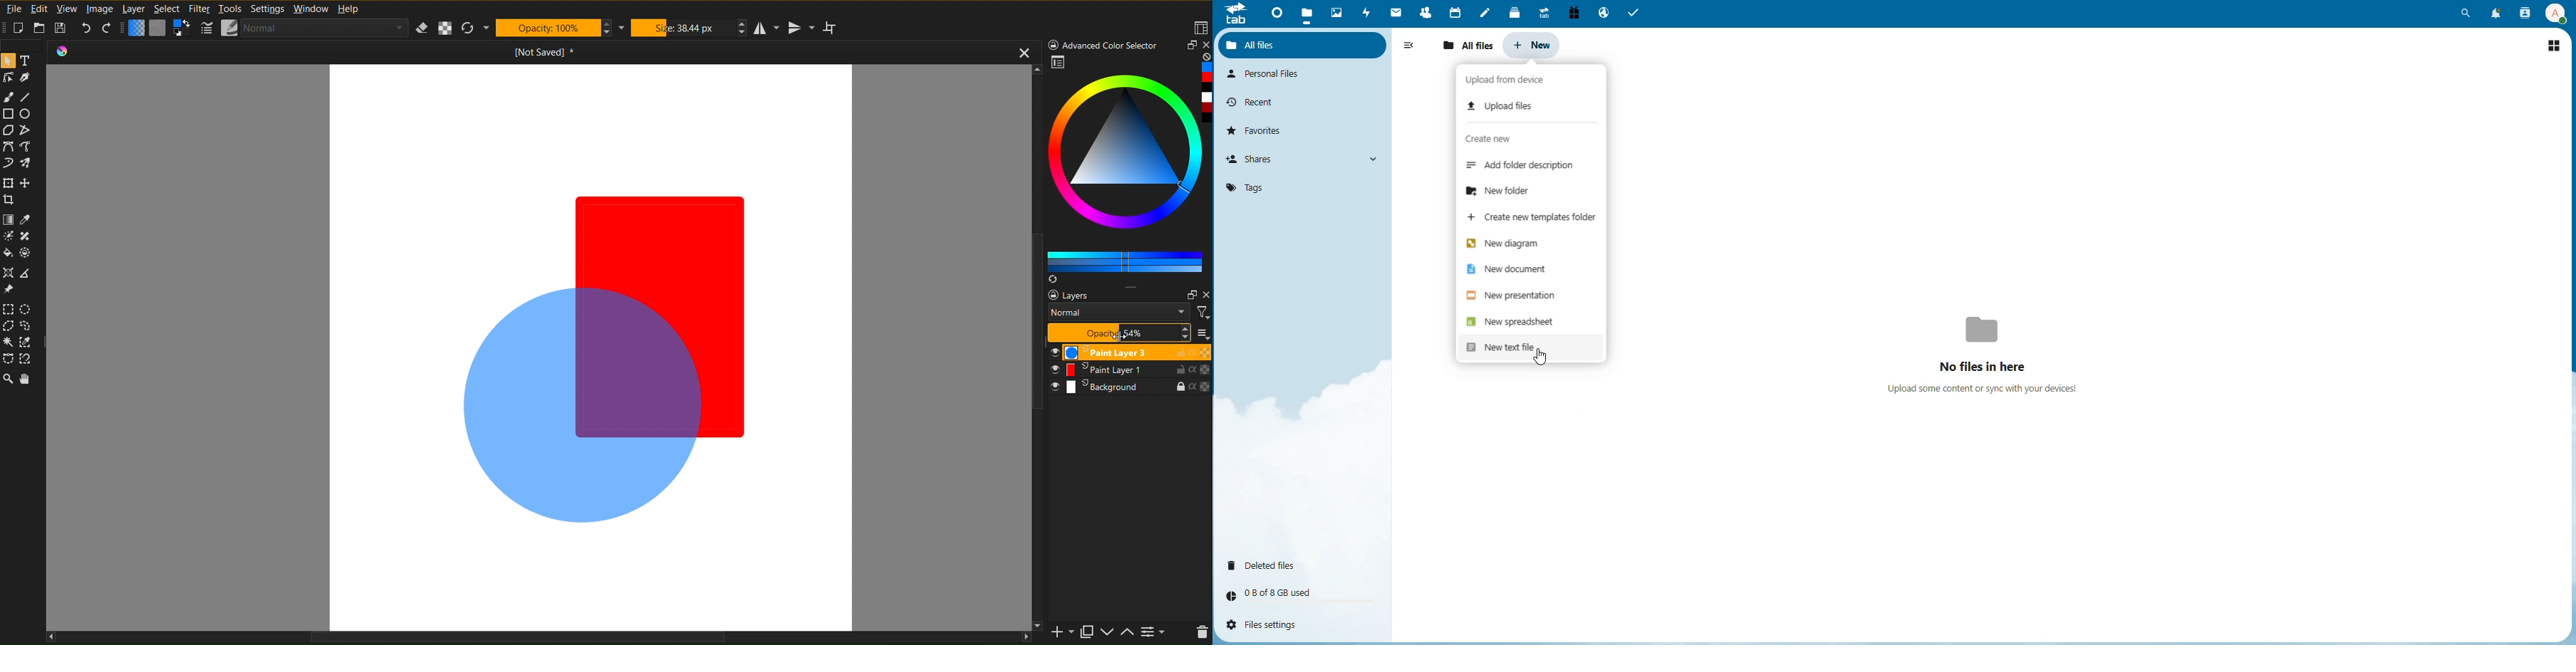  Describe the element at coordinates (31, 163) in the screenshot. I see `Brush Tool` at that location.